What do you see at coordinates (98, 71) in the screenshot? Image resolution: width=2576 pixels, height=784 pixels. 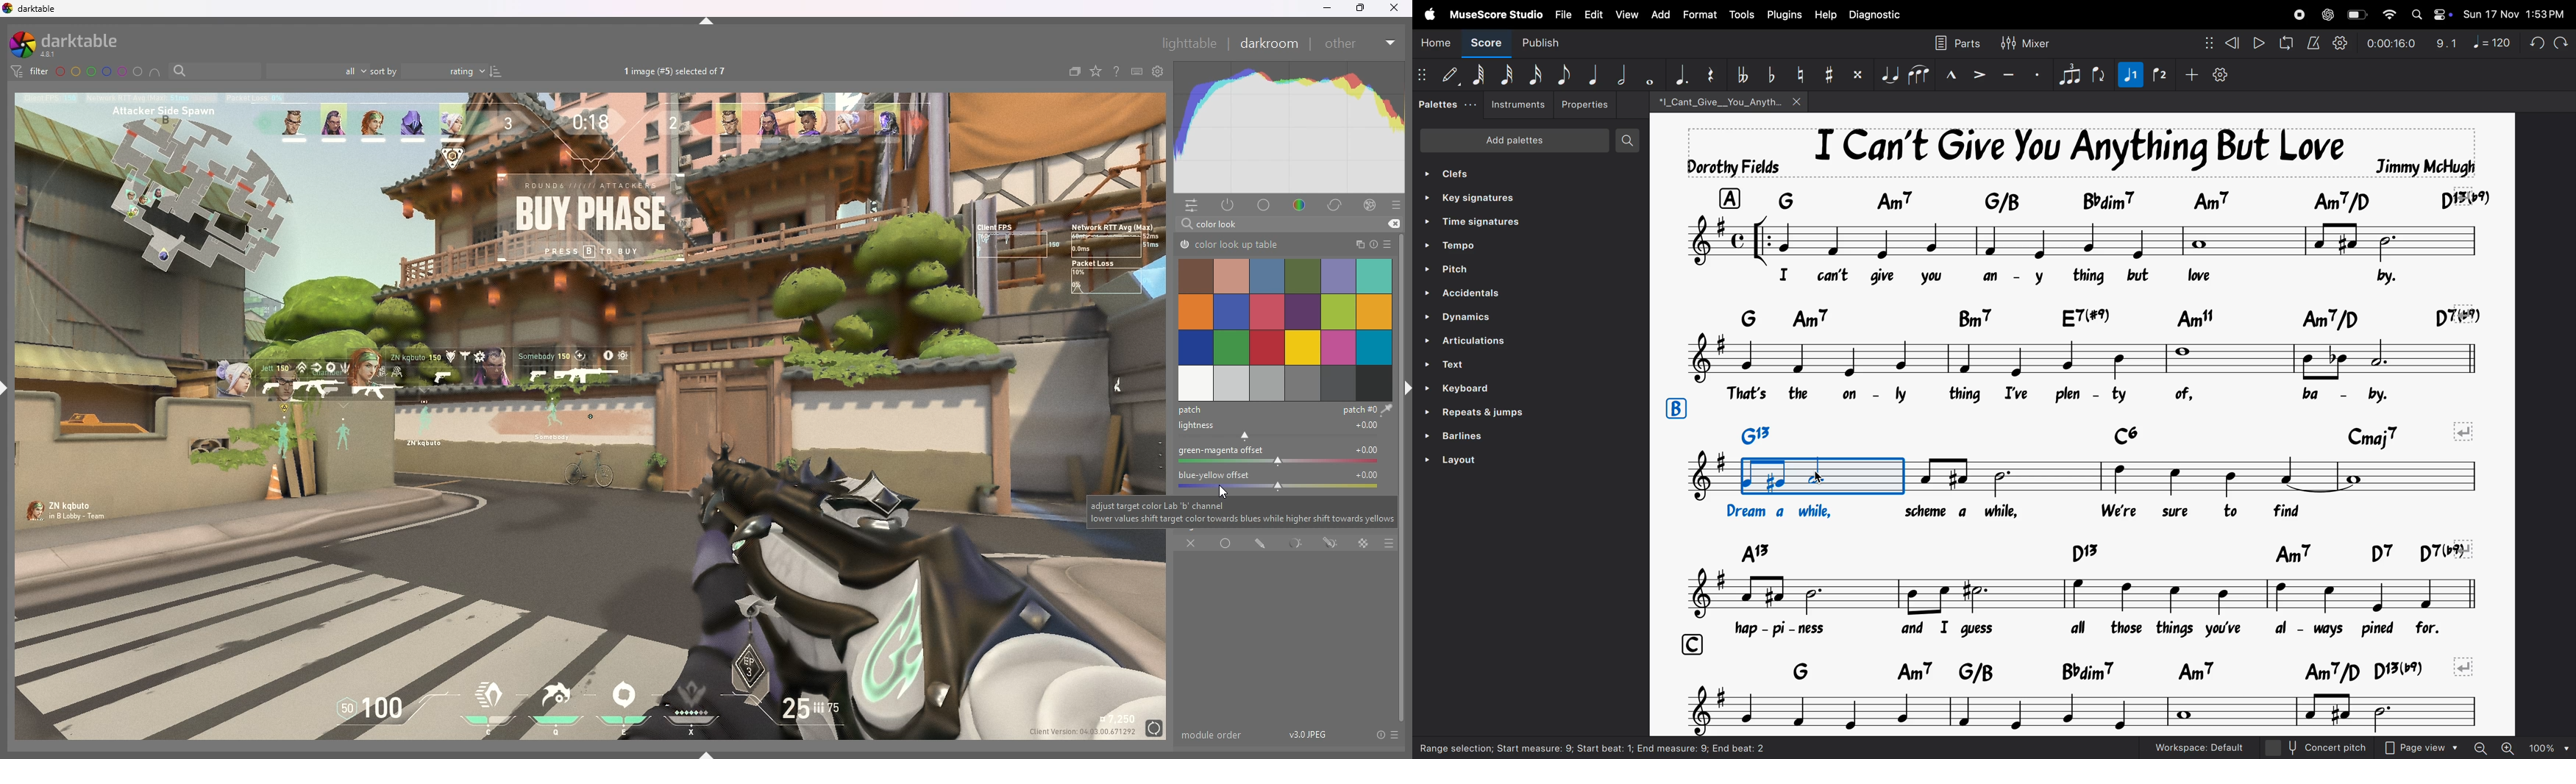 I see `color labels` at bounding box center [98, 71].